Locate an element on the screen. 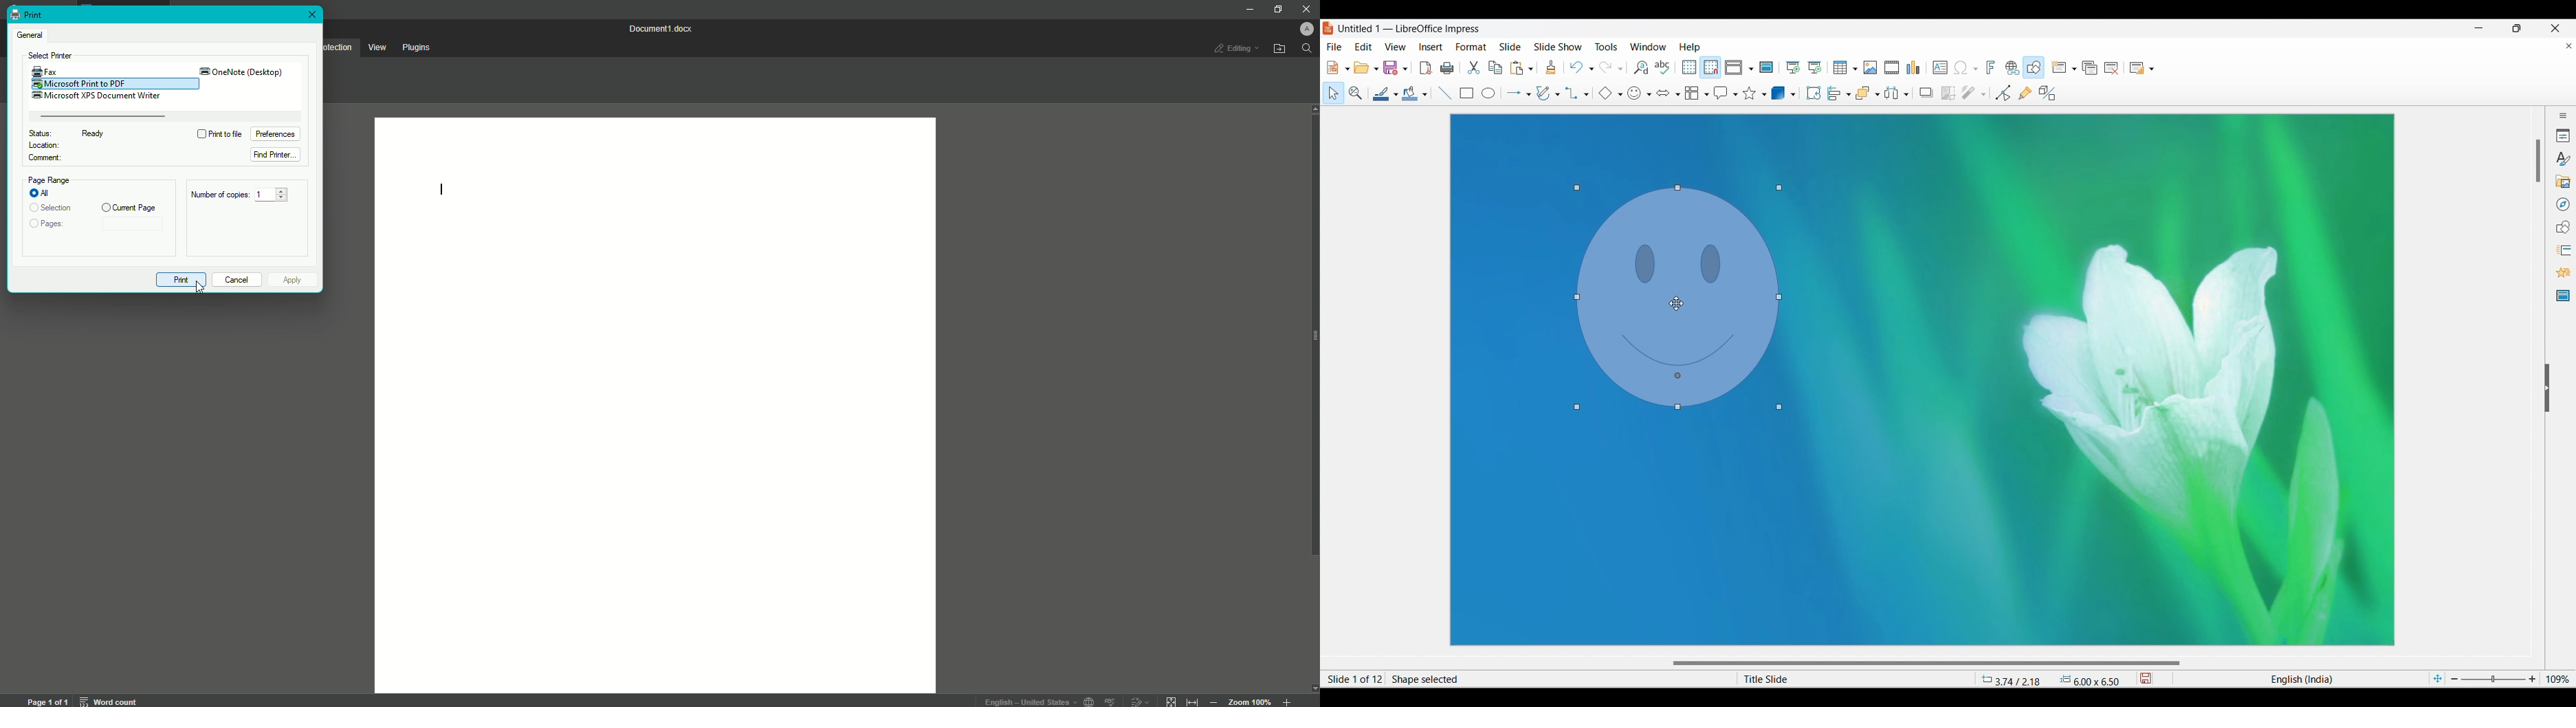 The width and height of the screenshot is (2576, 728). Preferences is located at coordinates (278, 133).